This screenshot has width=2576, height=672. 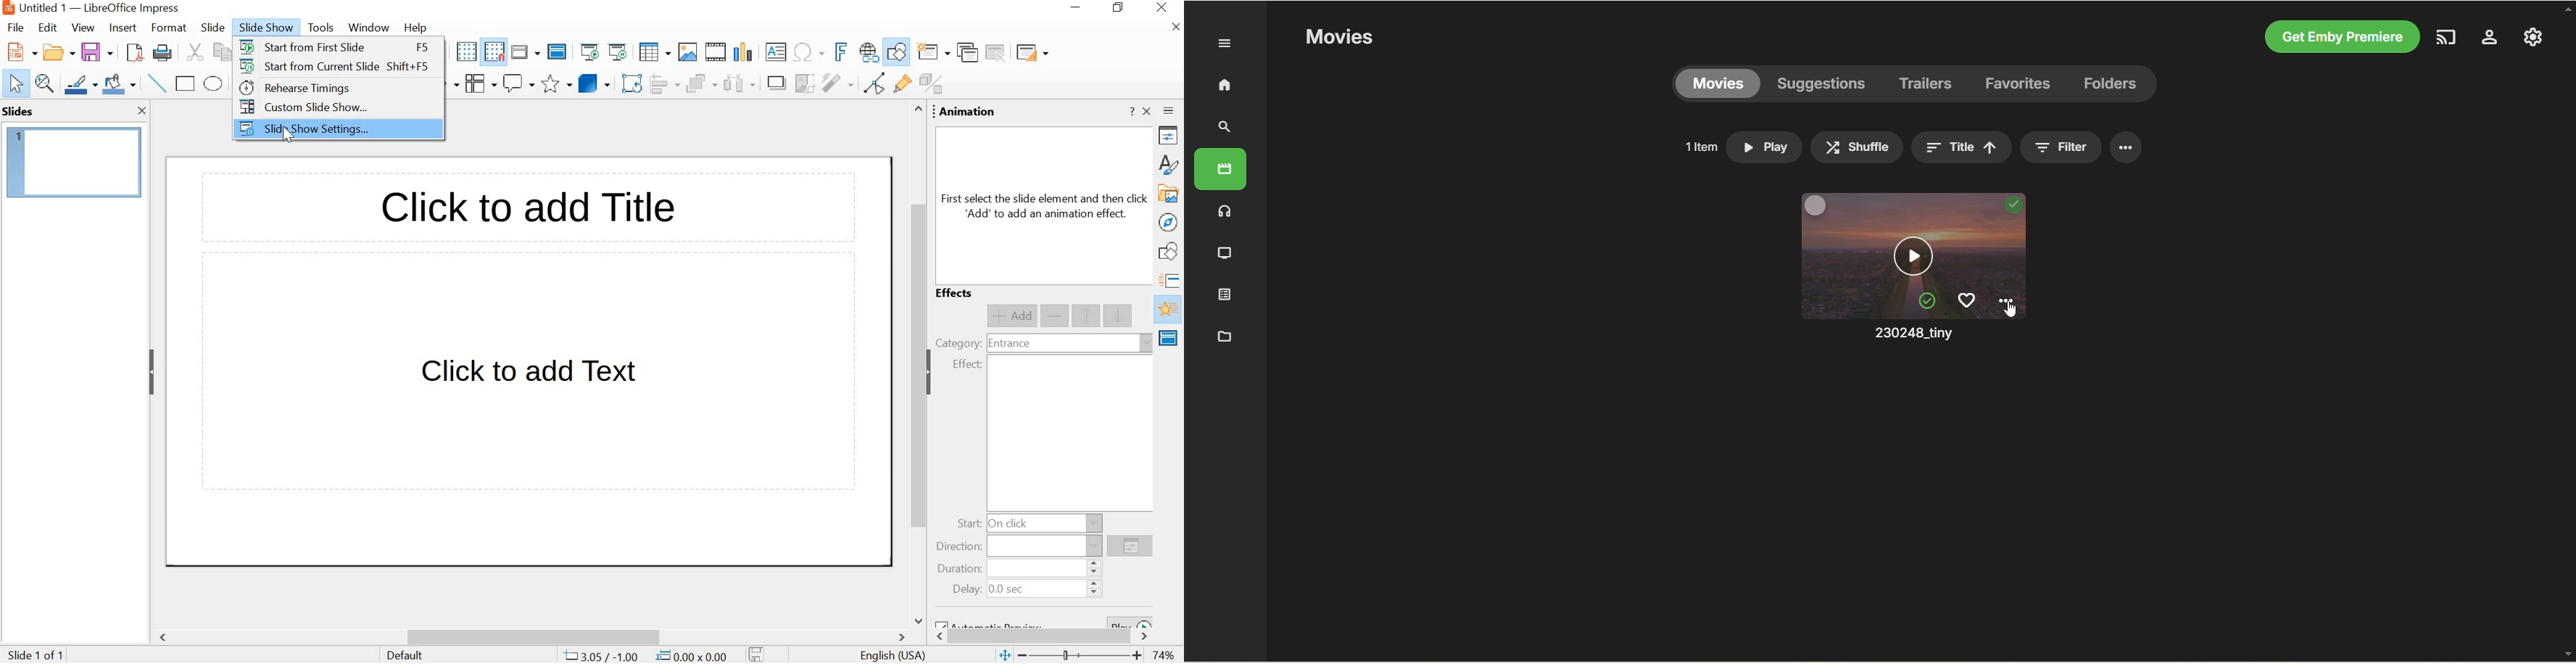 I want to click on options, so click(x=2005, y=301).